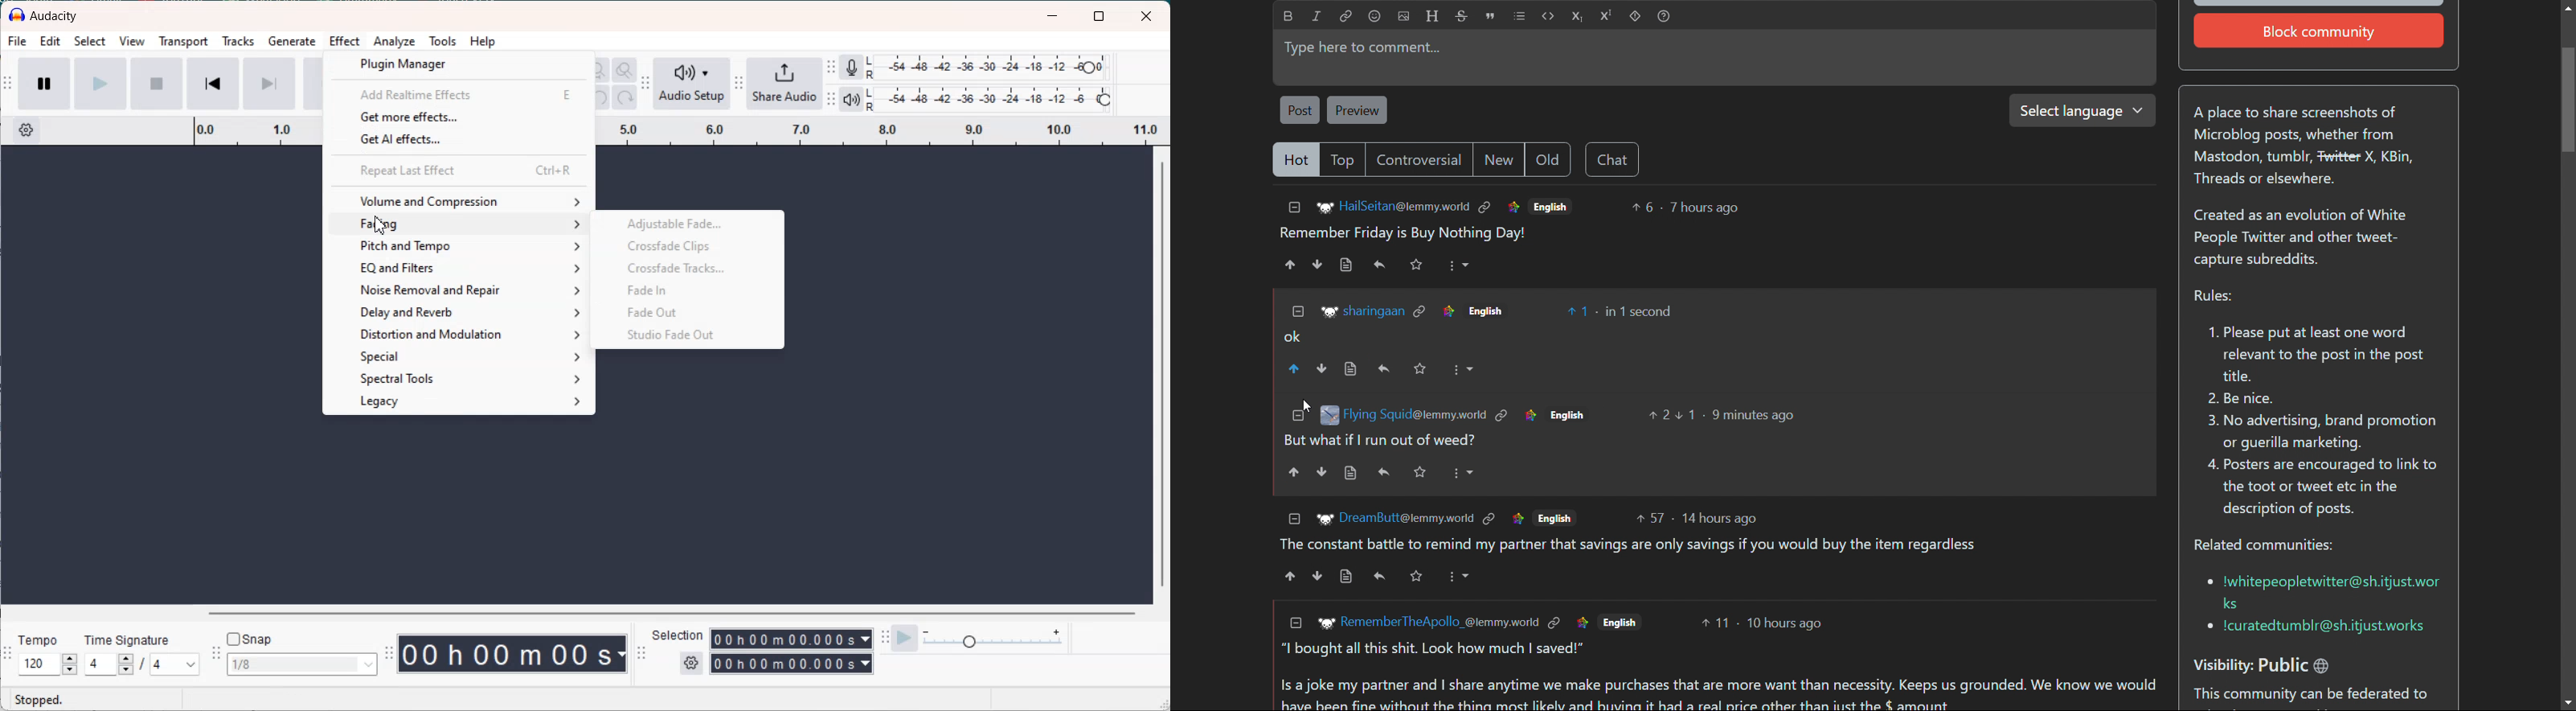 The height and width of the screenshot is (728, 2576). What do you see at coordinates (1486, 207) in the screenshot?
I see `link` at bounding box center [1486, 207].